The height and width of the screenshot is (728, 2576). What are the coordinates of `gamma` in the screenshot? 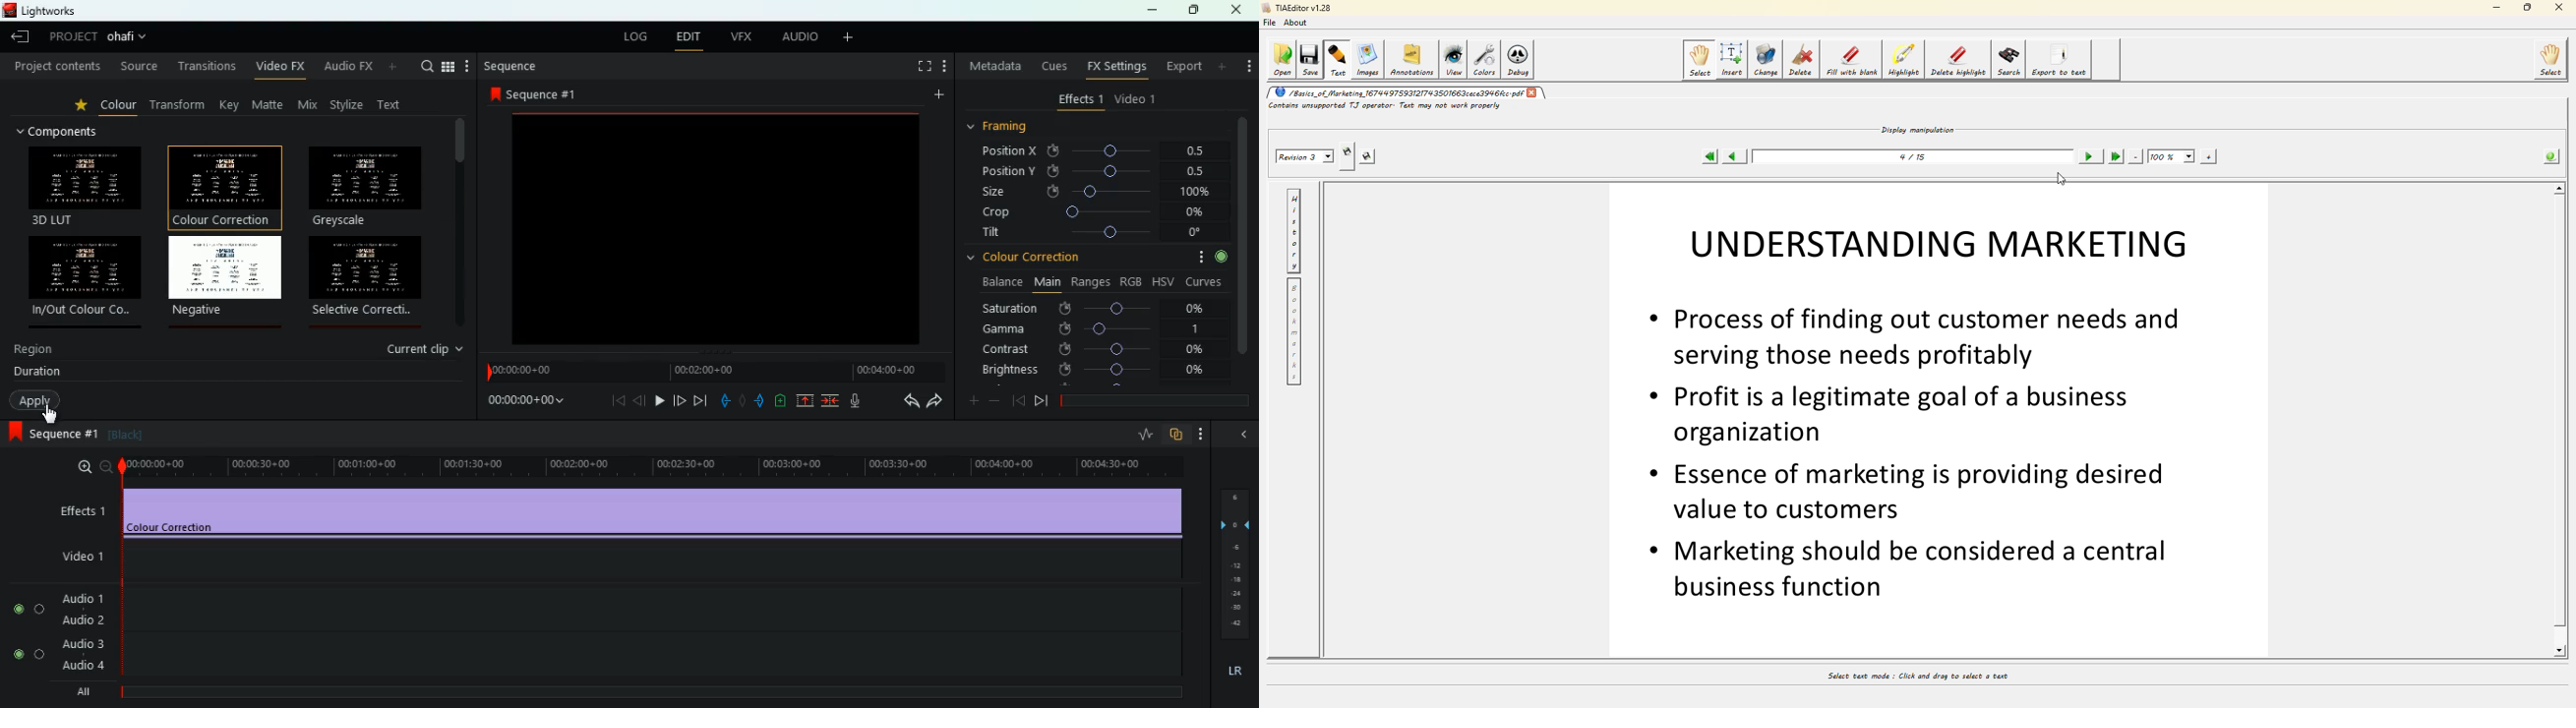 It's located at (1092, 329).